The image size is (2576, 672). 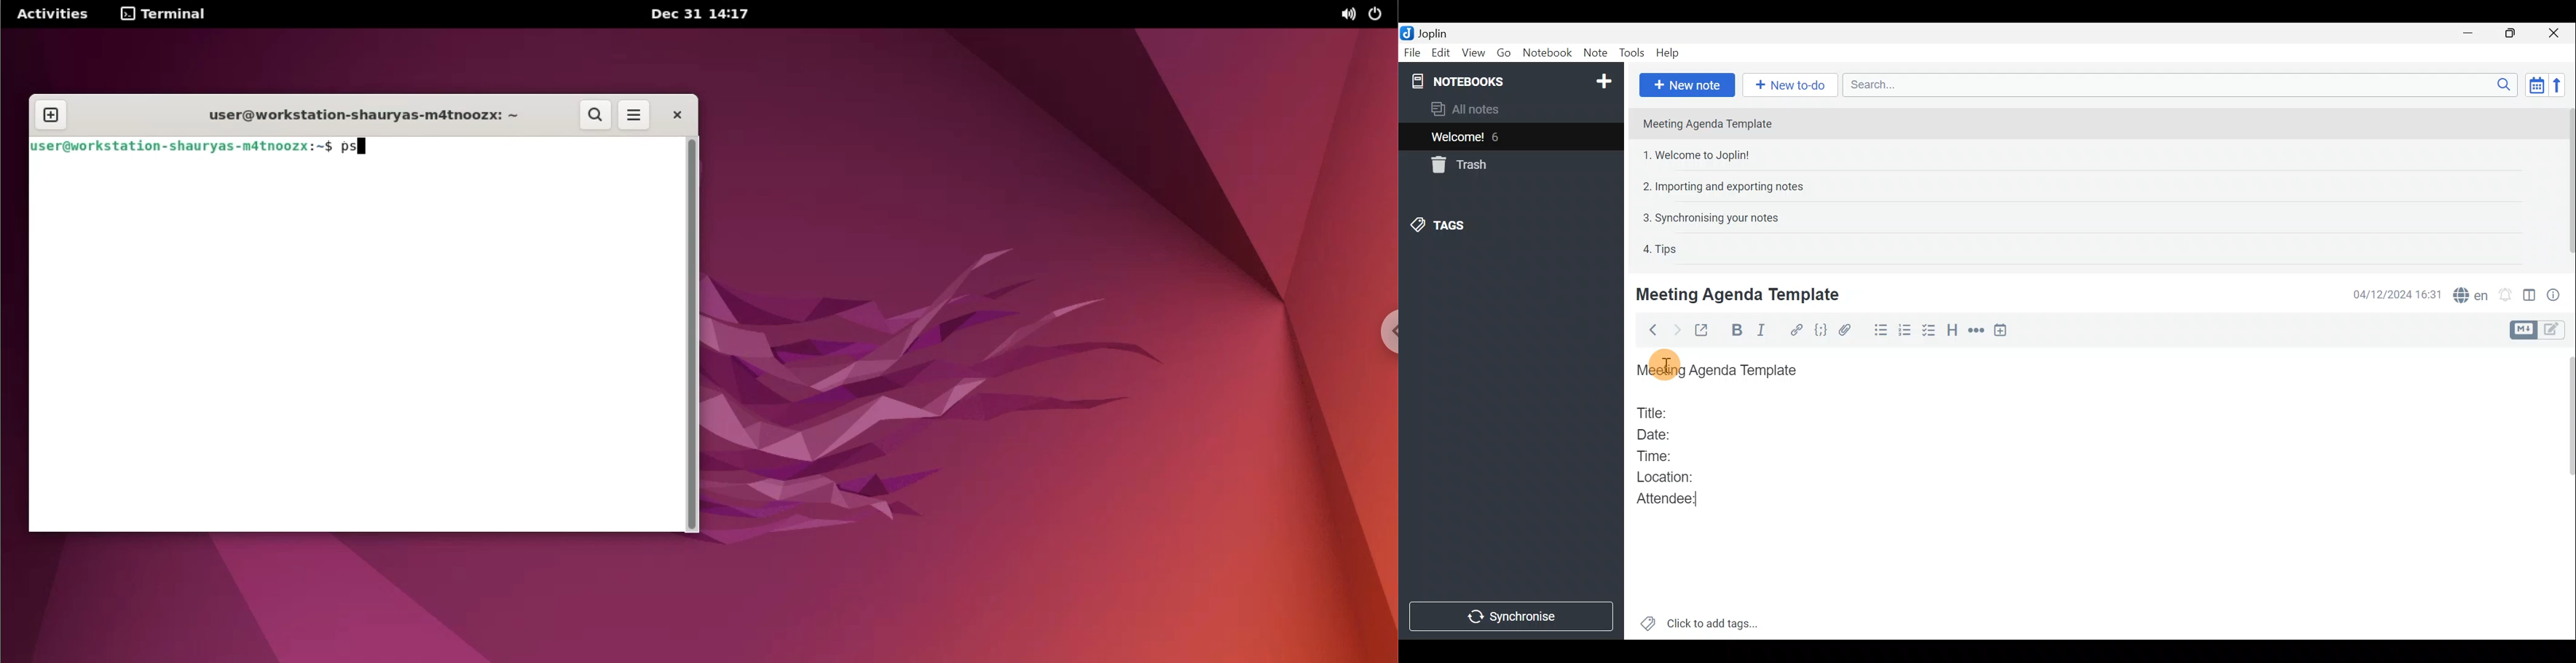 I want to click on Title:, so click(x=1654, y=411).